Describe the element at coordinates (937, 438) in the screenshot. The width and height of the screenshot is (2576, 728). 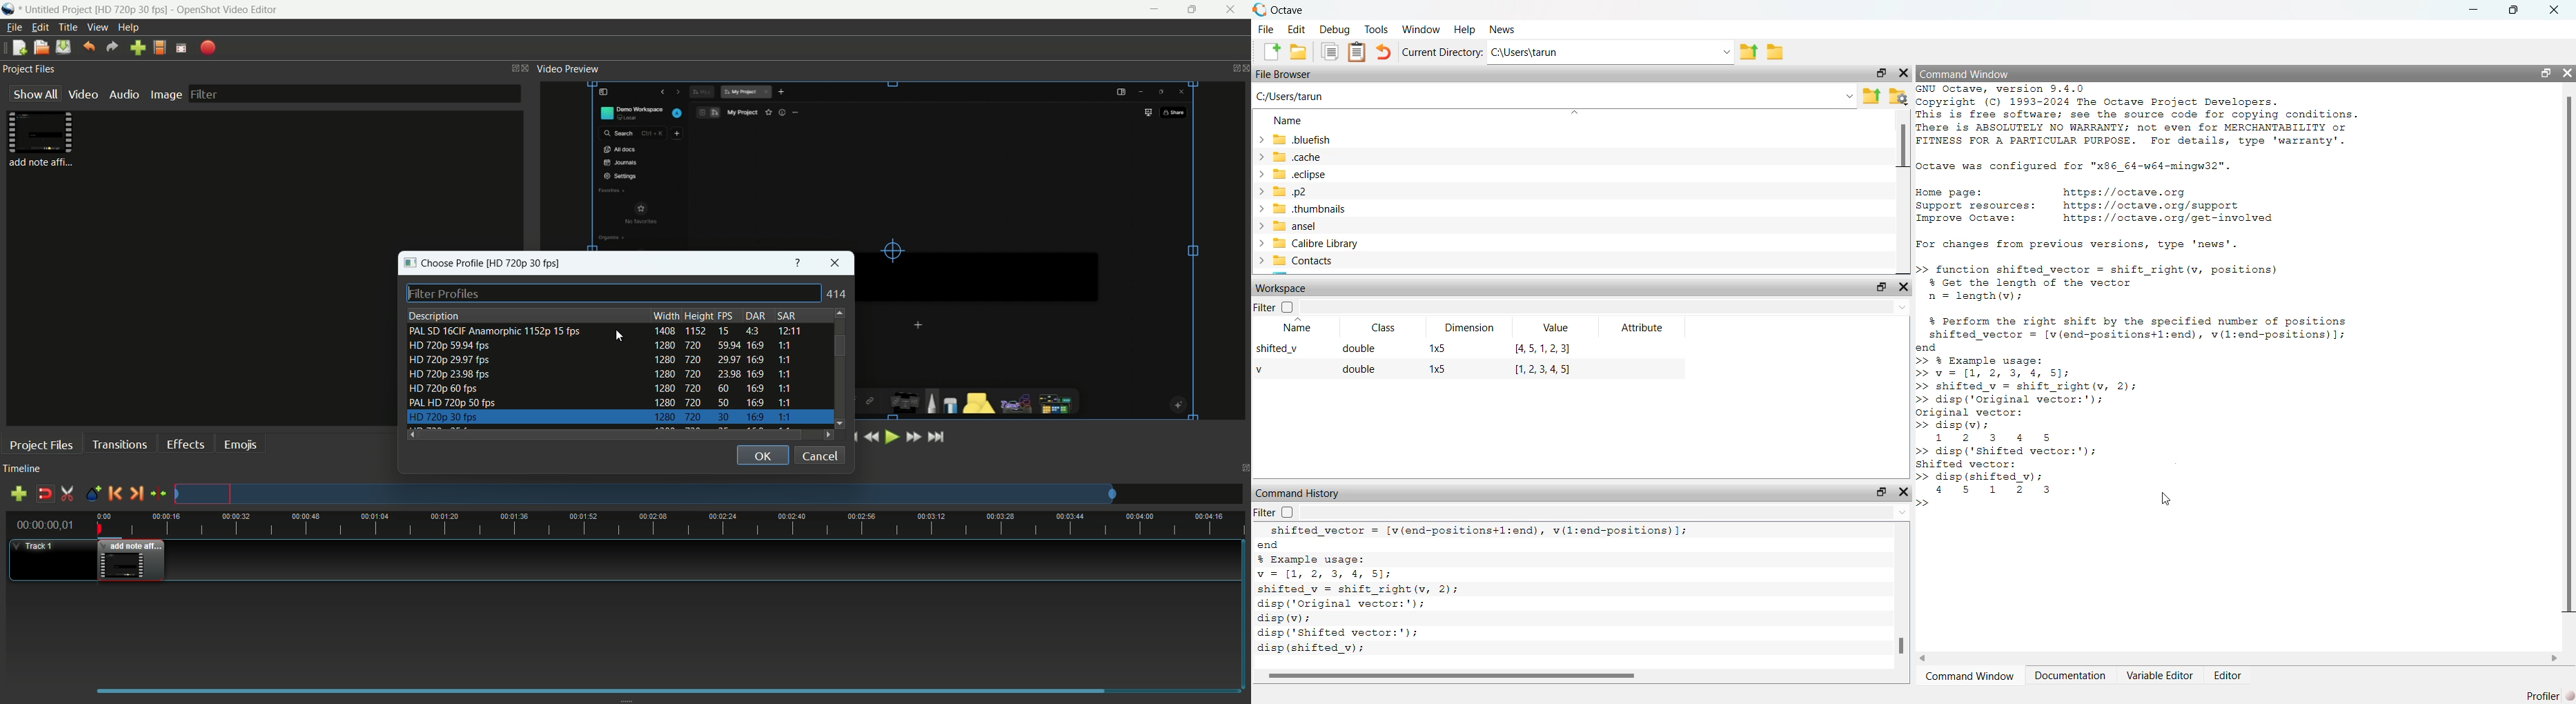
I see `jump to end` at that location.